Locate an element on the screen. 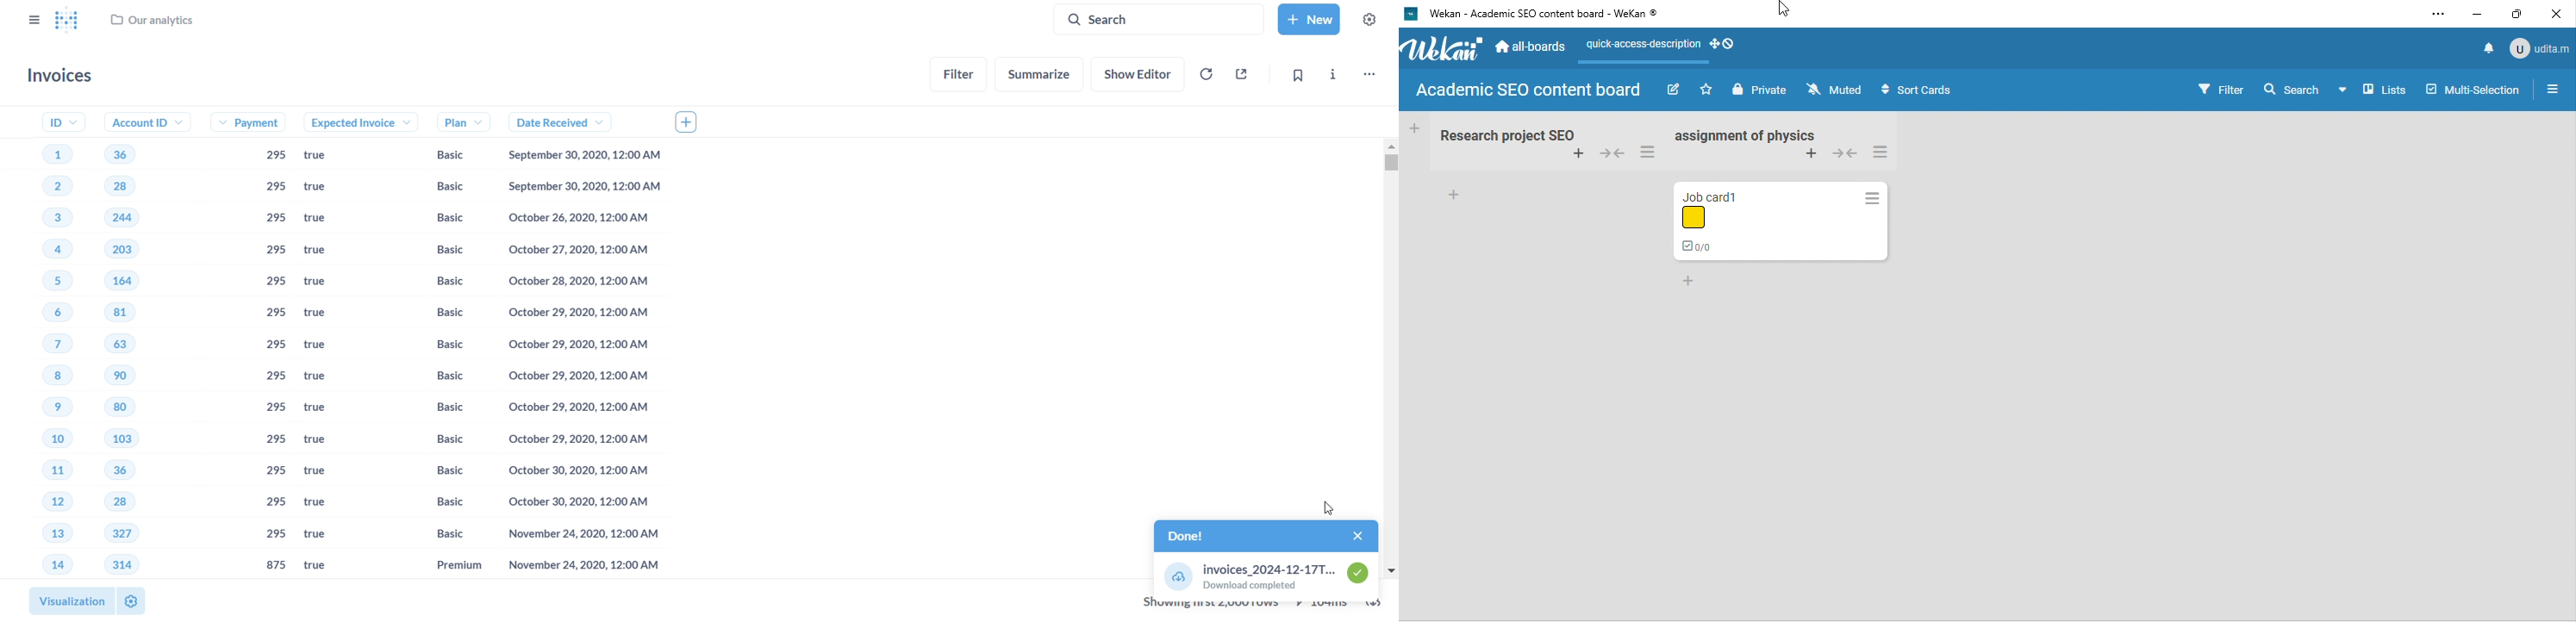 Image resolution: width=2576 pixels, height=644 pixels. 1 is located at coordinates (54, 152).